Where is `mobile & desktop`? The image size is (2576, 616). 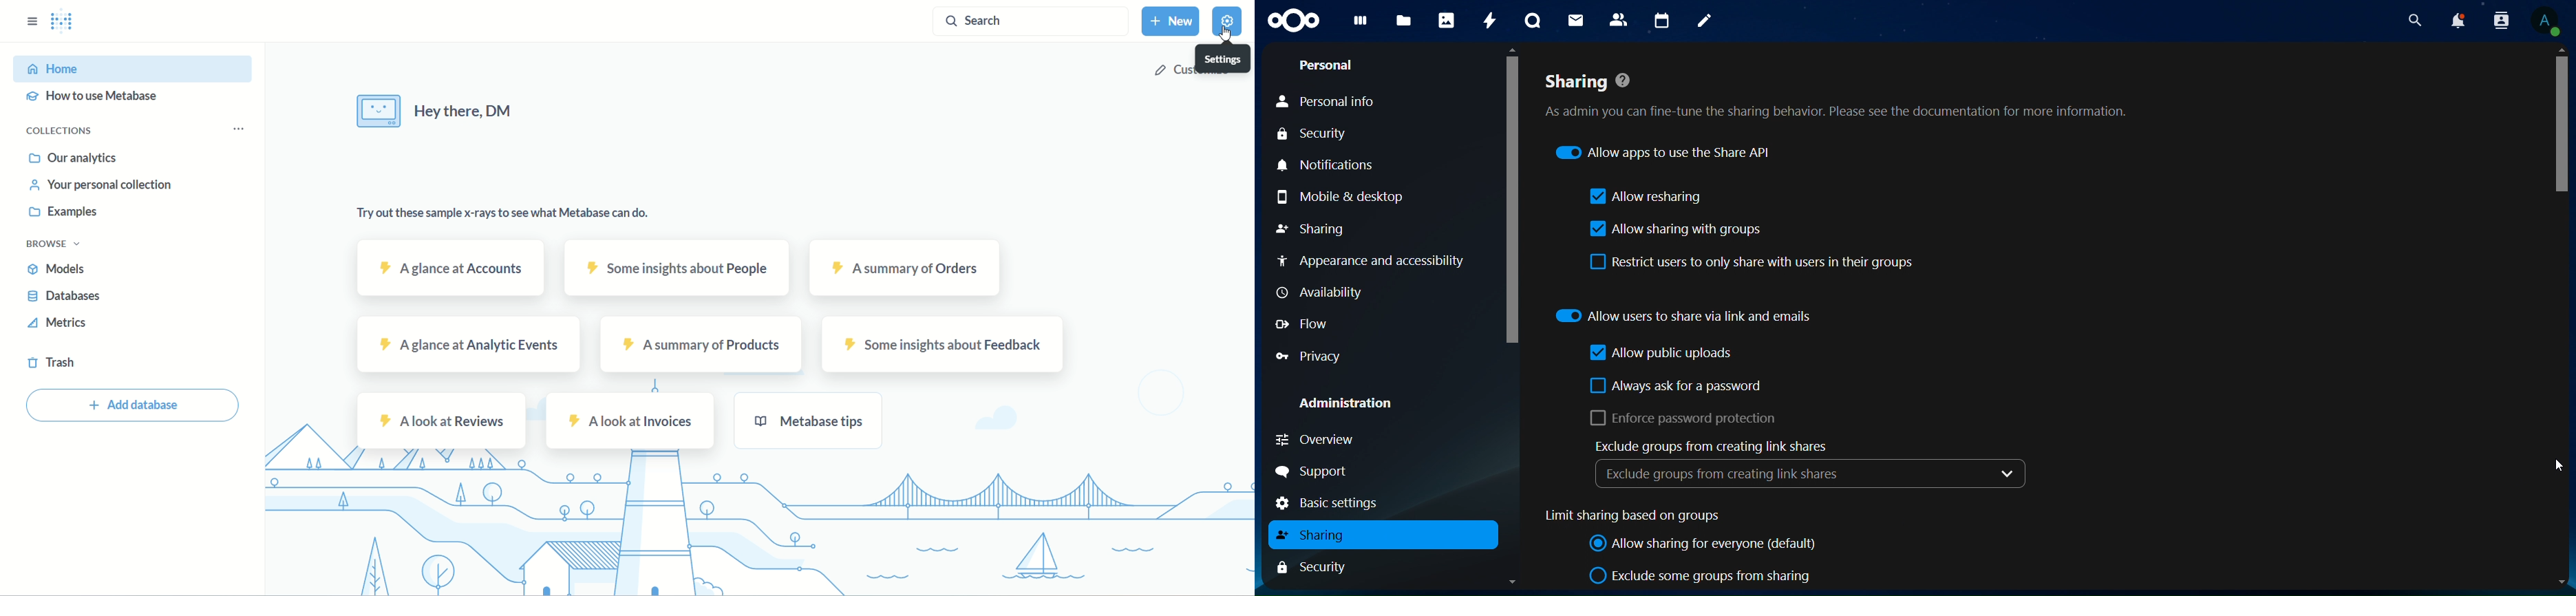
mobile & desktop is located at coordinates (1341, 198).